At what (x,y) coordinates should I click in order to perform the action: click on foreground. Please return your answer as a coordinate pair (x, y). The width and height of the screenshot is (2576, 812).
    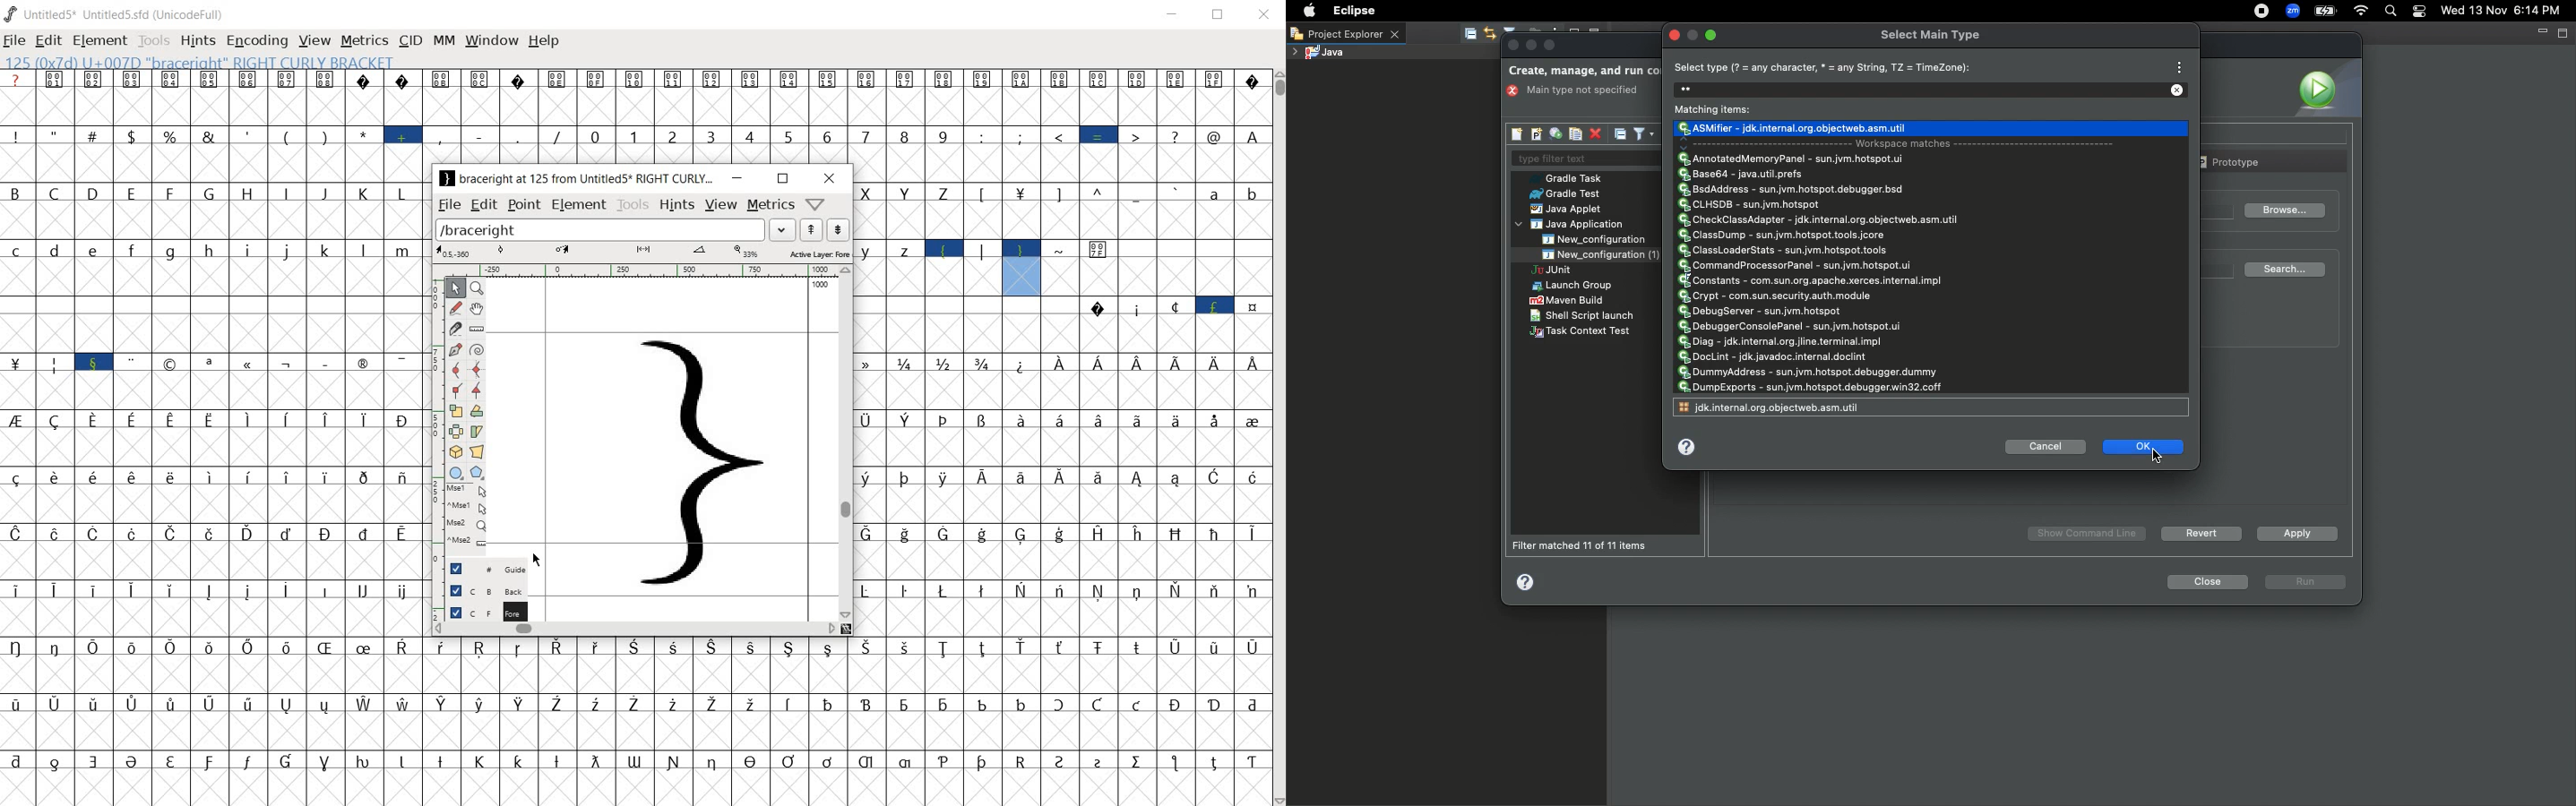
    Looking at the image, I should click on (480, 611).